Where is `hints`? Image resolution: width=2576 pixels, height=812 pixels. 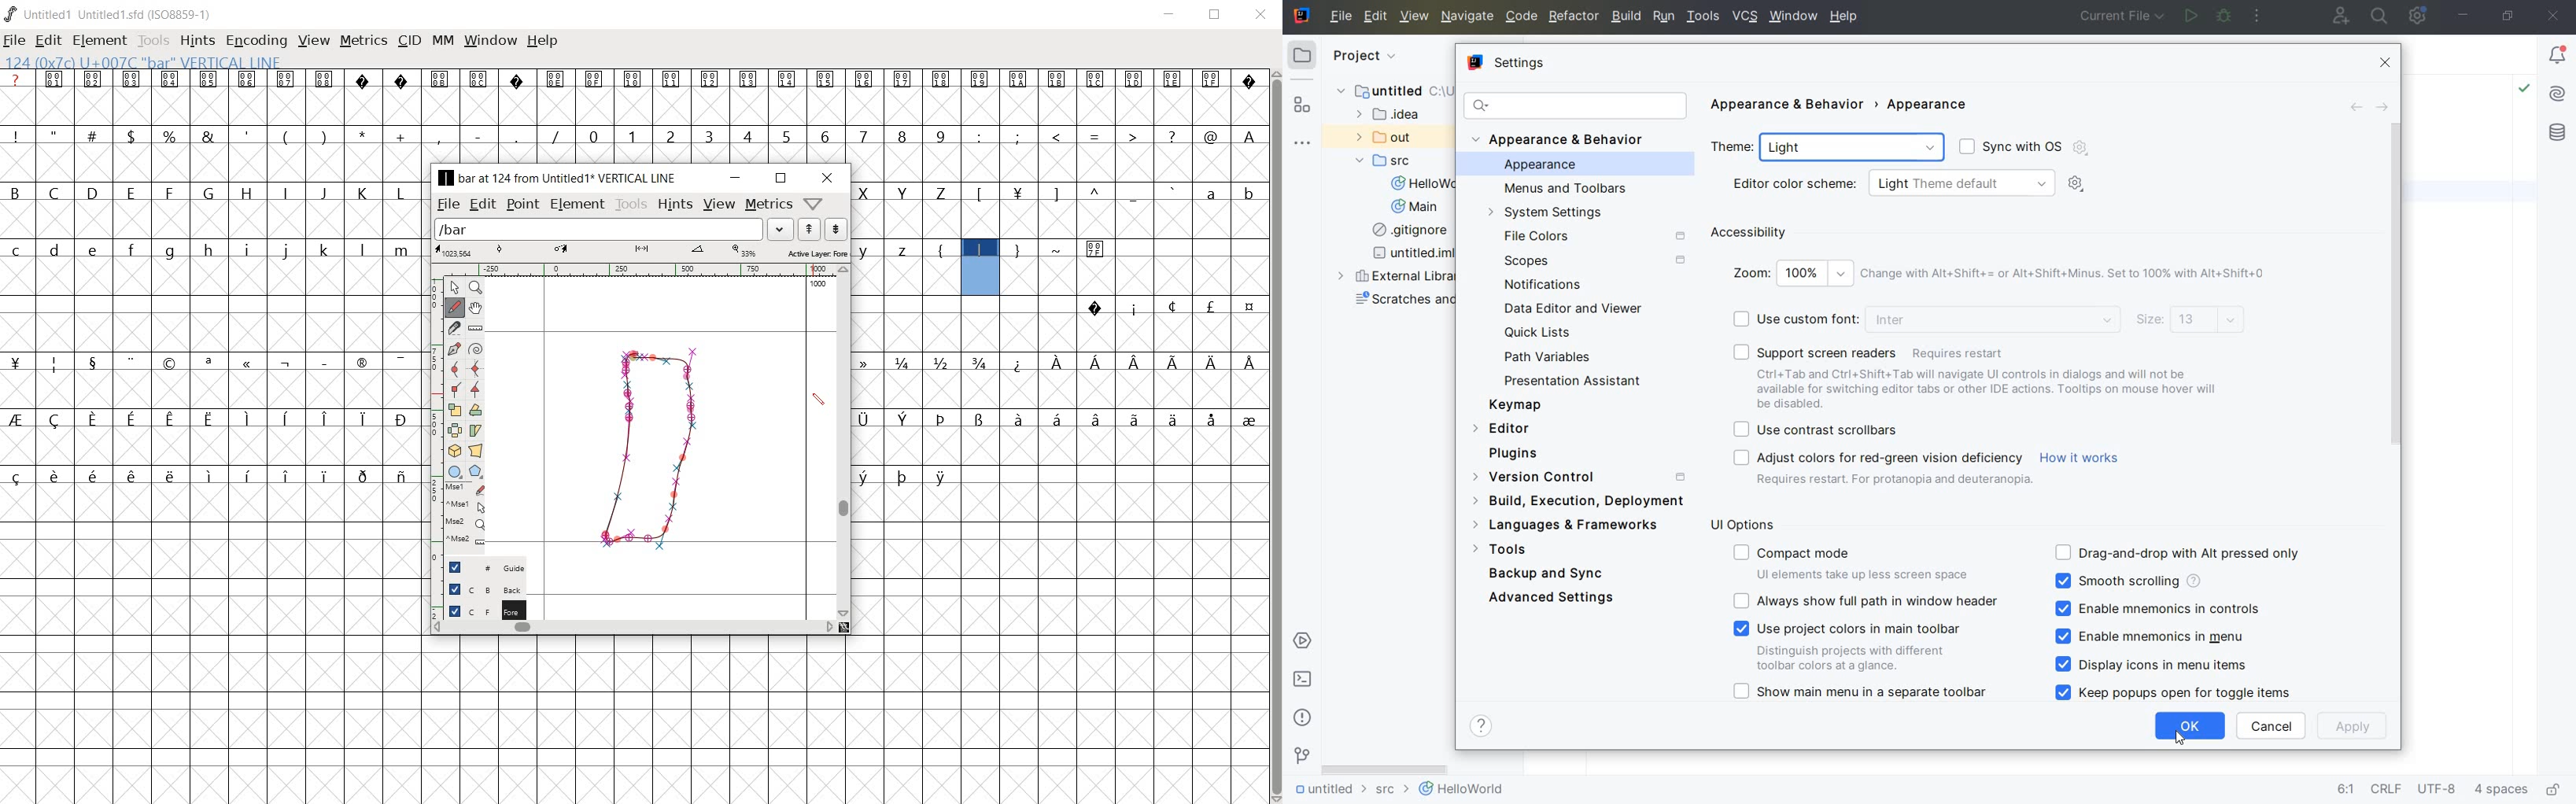
hints is located at coordinates (674, 204).